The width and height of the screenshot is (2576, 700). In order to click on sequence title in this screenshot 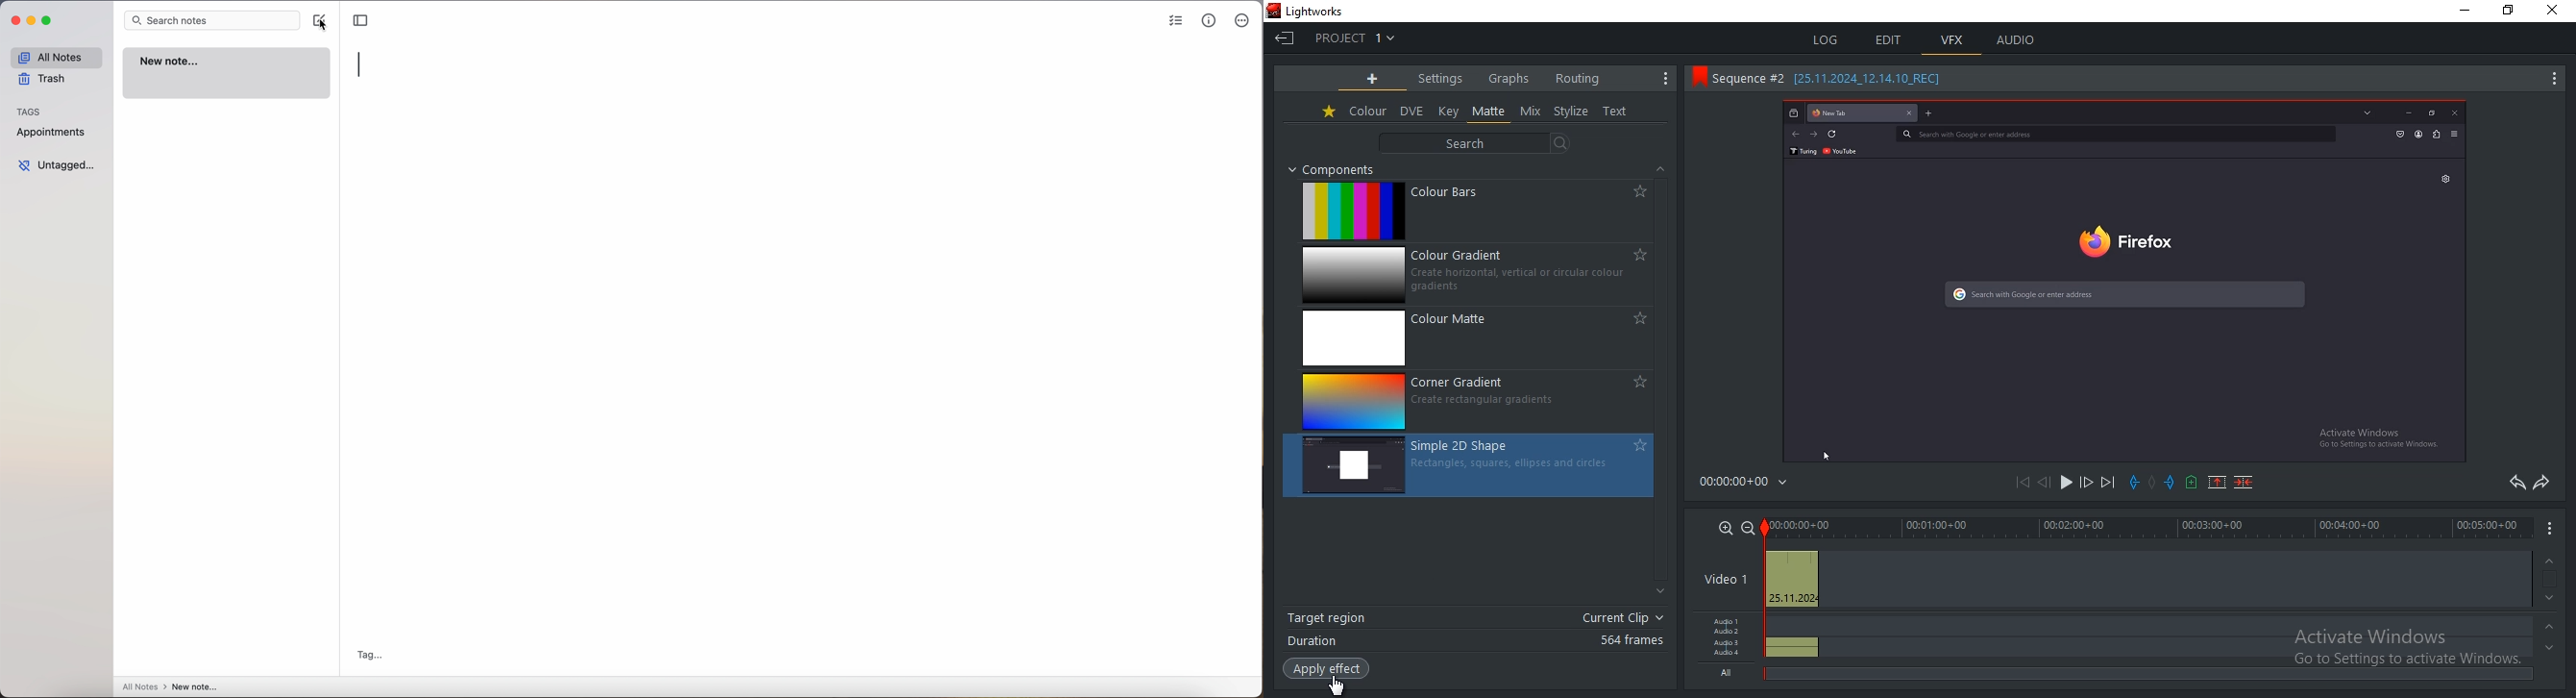, I will do `click(1823, 76)`.